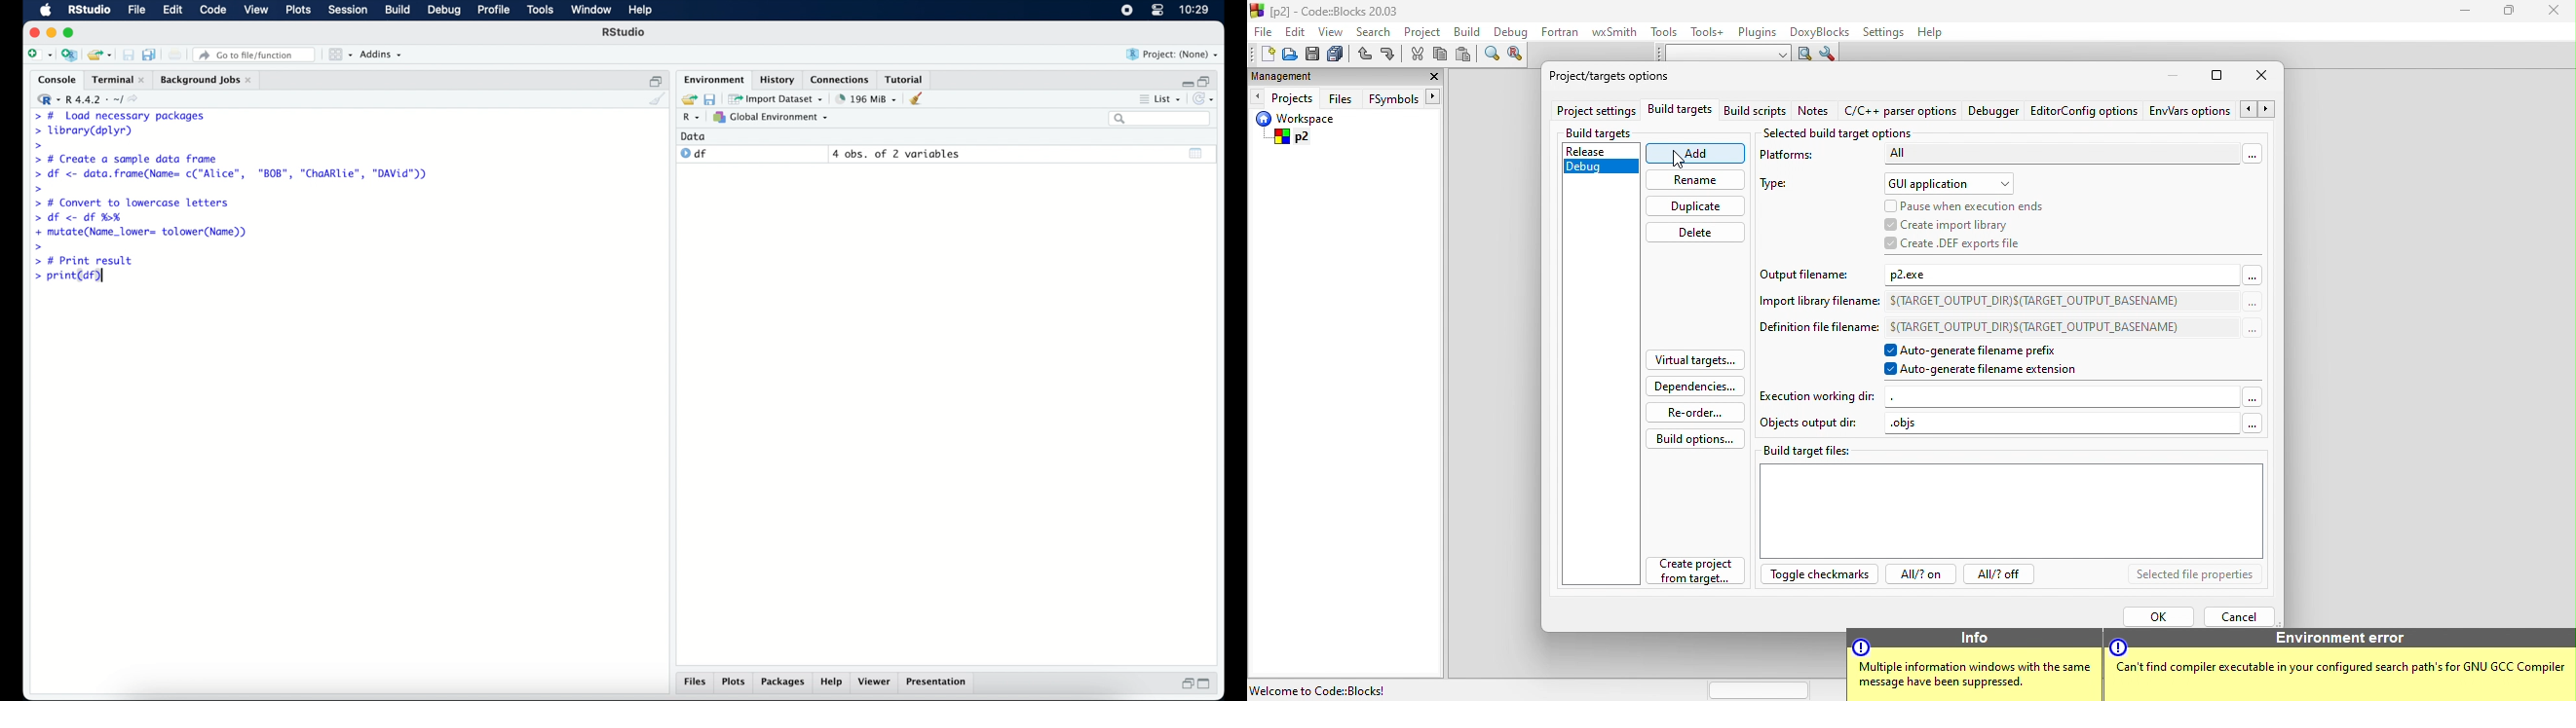  I want to click on connections, so click(841, 79).